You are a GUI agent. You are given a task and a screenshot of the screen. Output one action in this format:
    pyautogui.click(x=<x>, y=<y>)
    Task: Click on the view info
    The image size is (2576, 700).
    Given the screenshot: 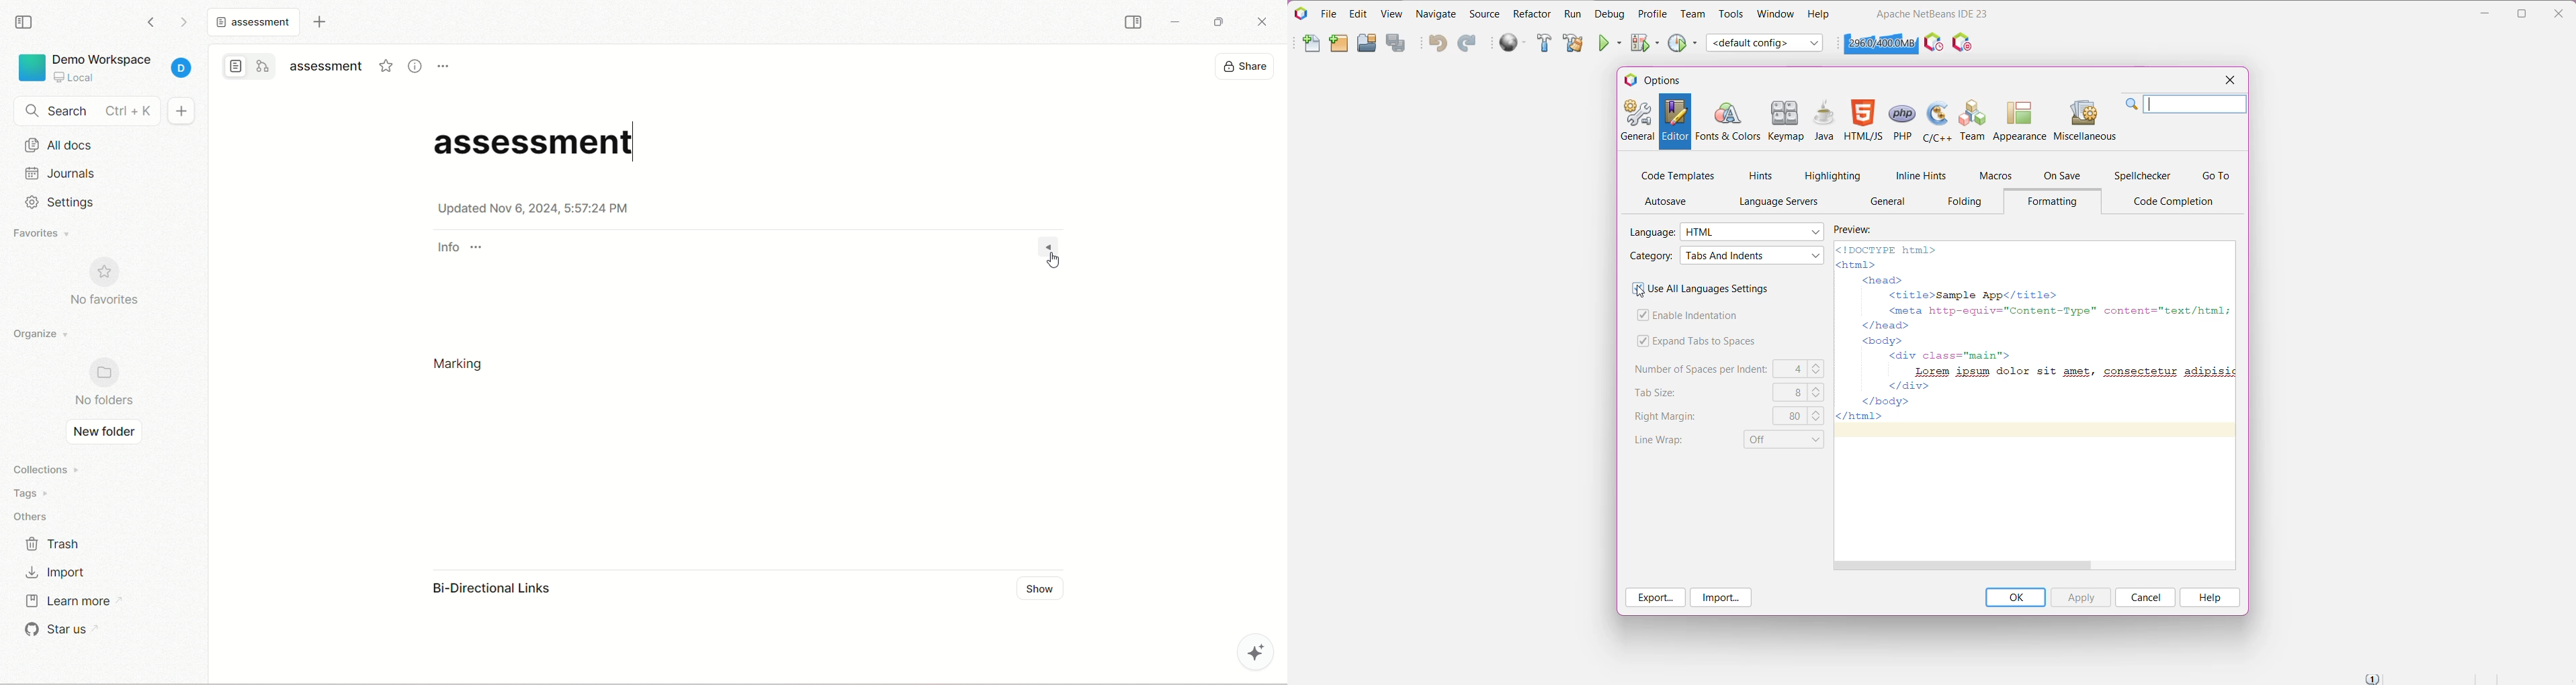 What is the action you would take?
    pyautogui.click(x=415, y=64)
    